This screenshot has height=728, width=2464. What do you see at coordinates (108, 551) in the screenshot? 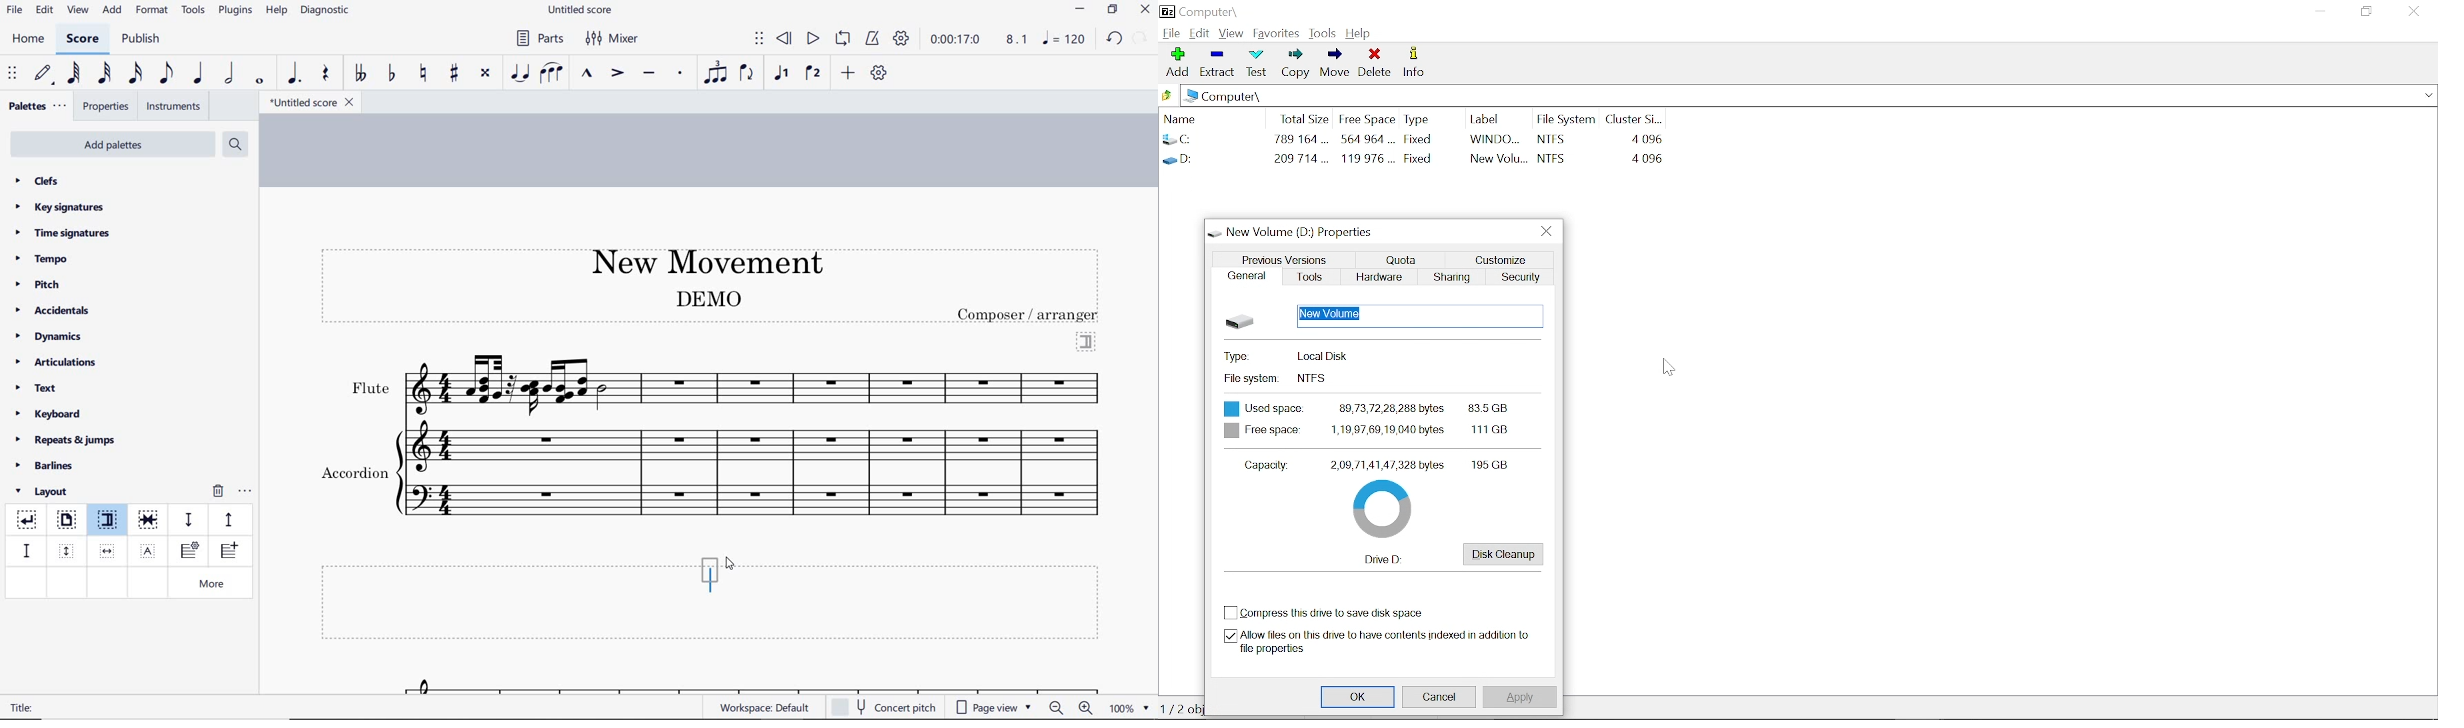
I see `insert horizontal` at bounding box center [108, 551].